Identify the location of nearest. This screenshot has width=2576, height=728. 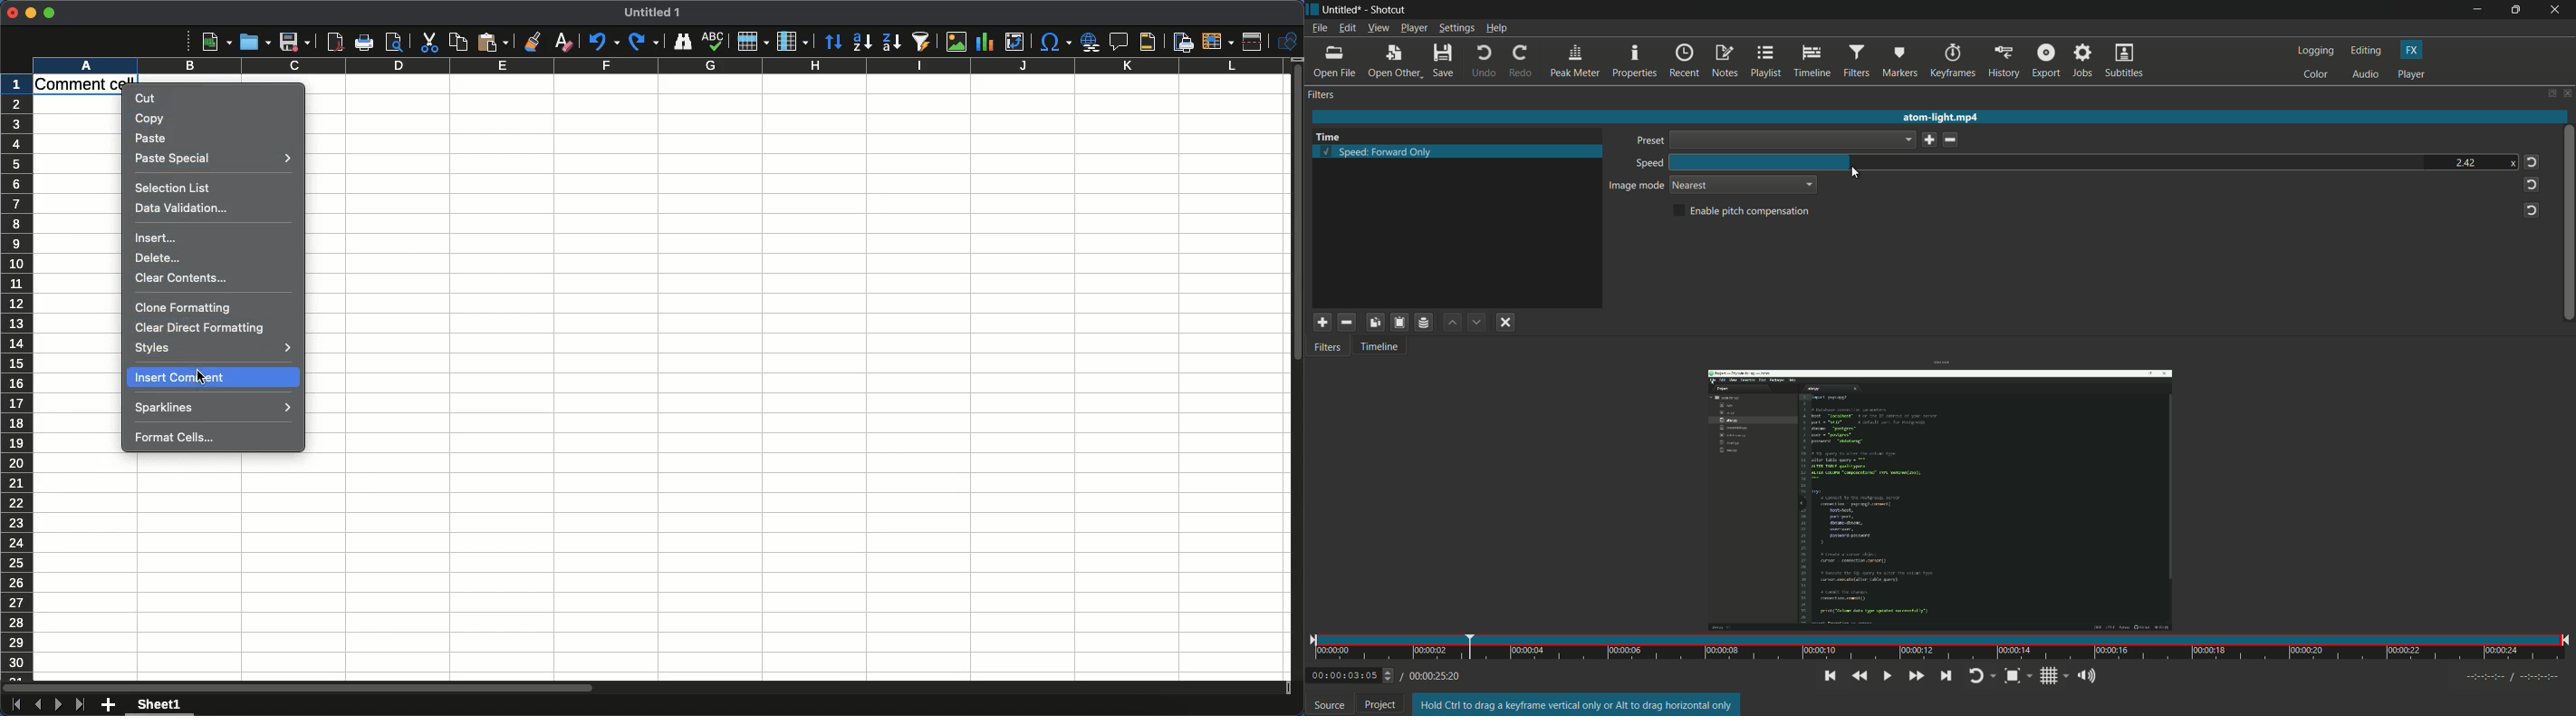
(1691, 186).